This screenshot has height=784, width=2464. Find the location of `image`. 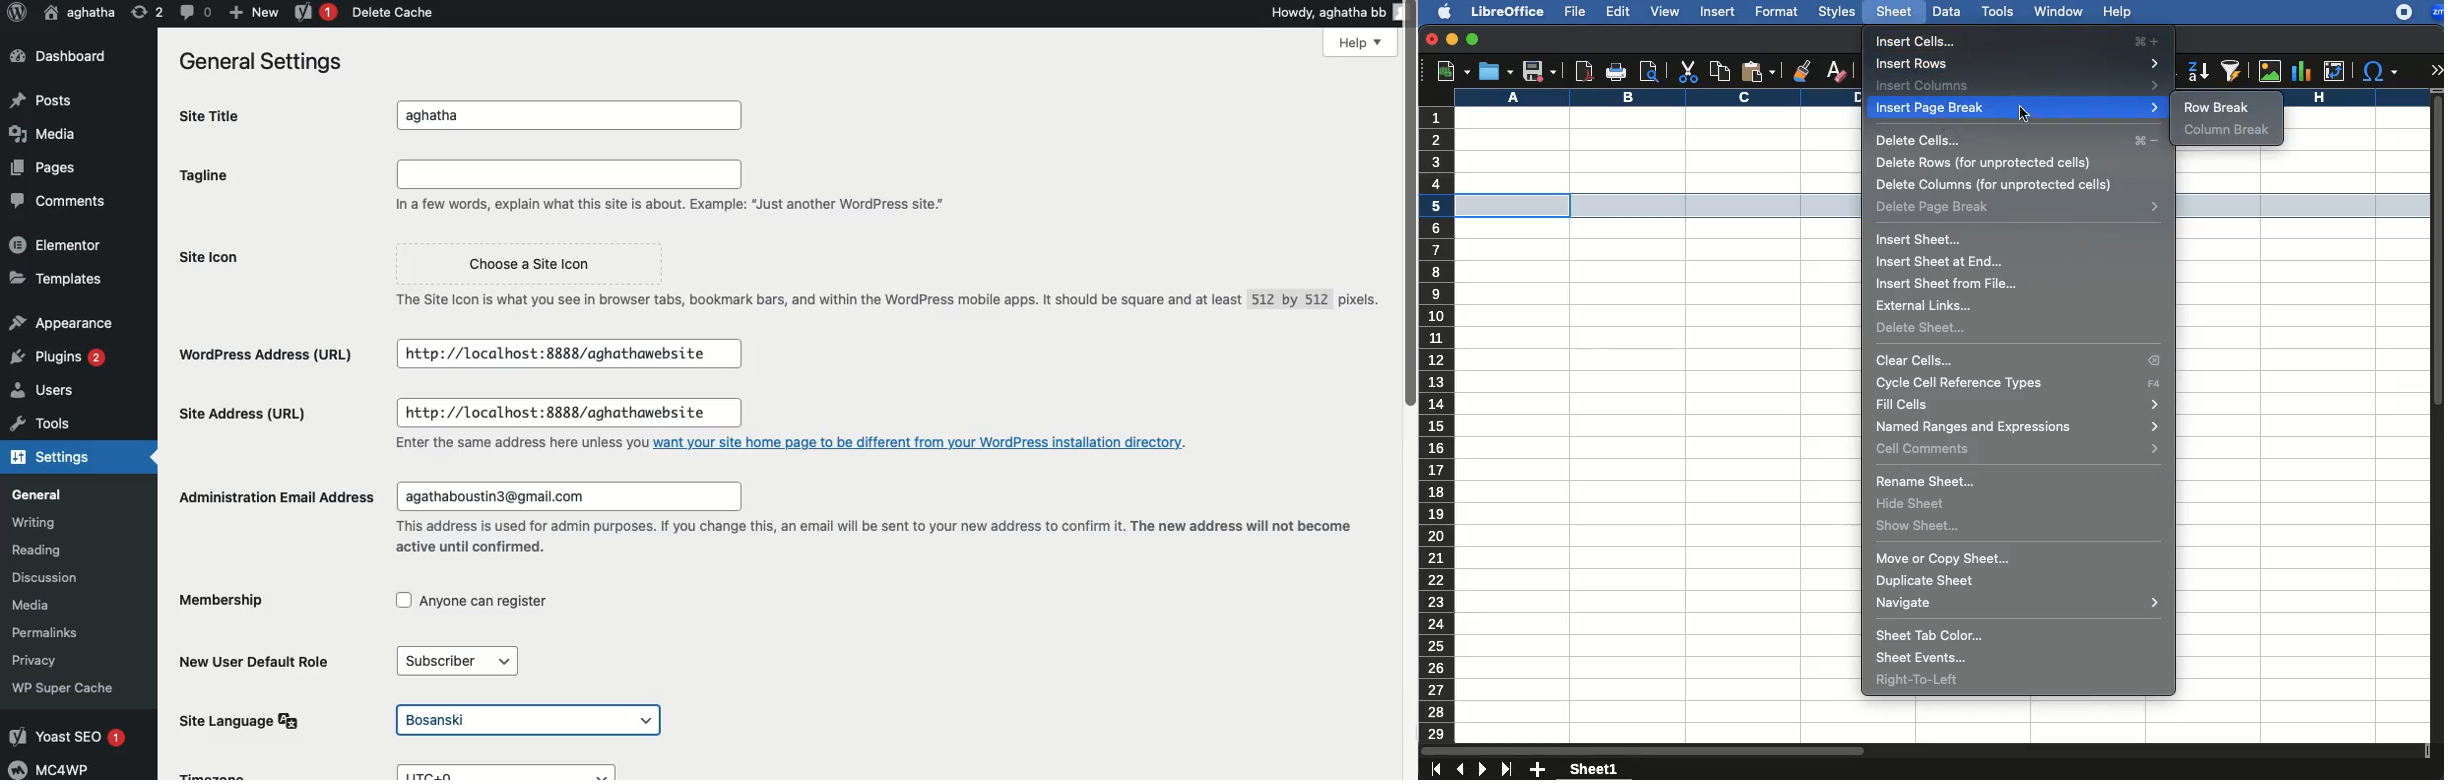

image is located at coordinates (2270, 71).